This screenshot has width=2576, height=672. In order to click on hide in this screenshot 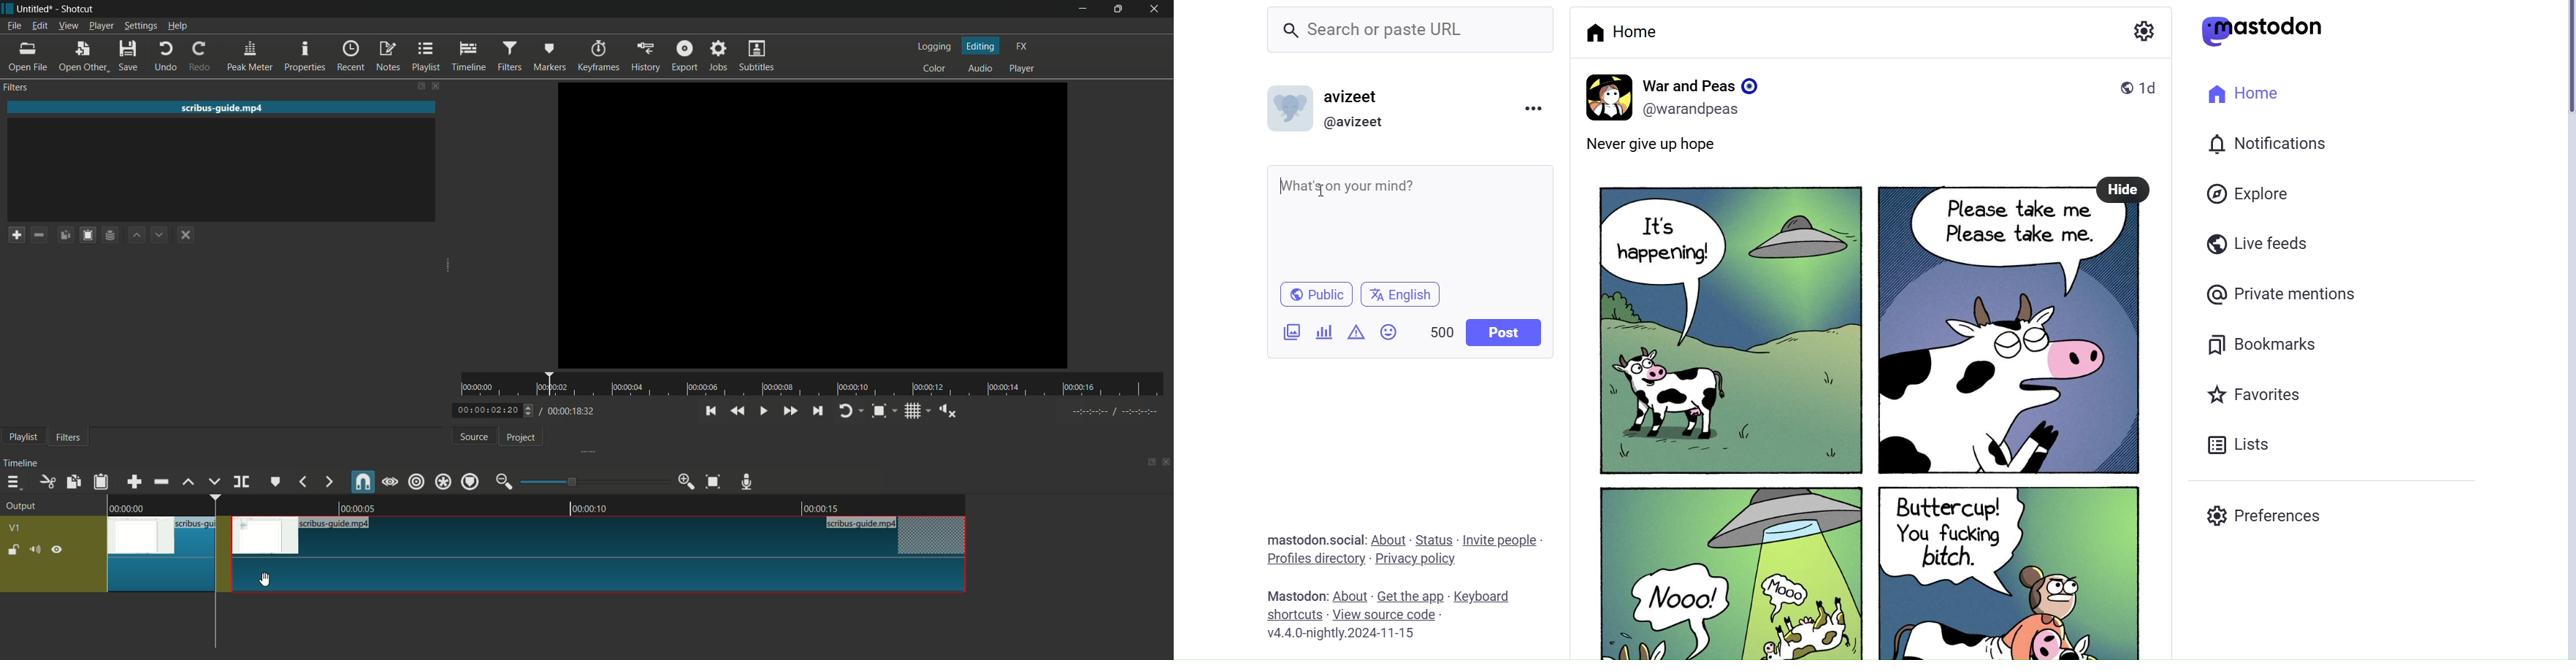, I will do `click(57, 551)`.